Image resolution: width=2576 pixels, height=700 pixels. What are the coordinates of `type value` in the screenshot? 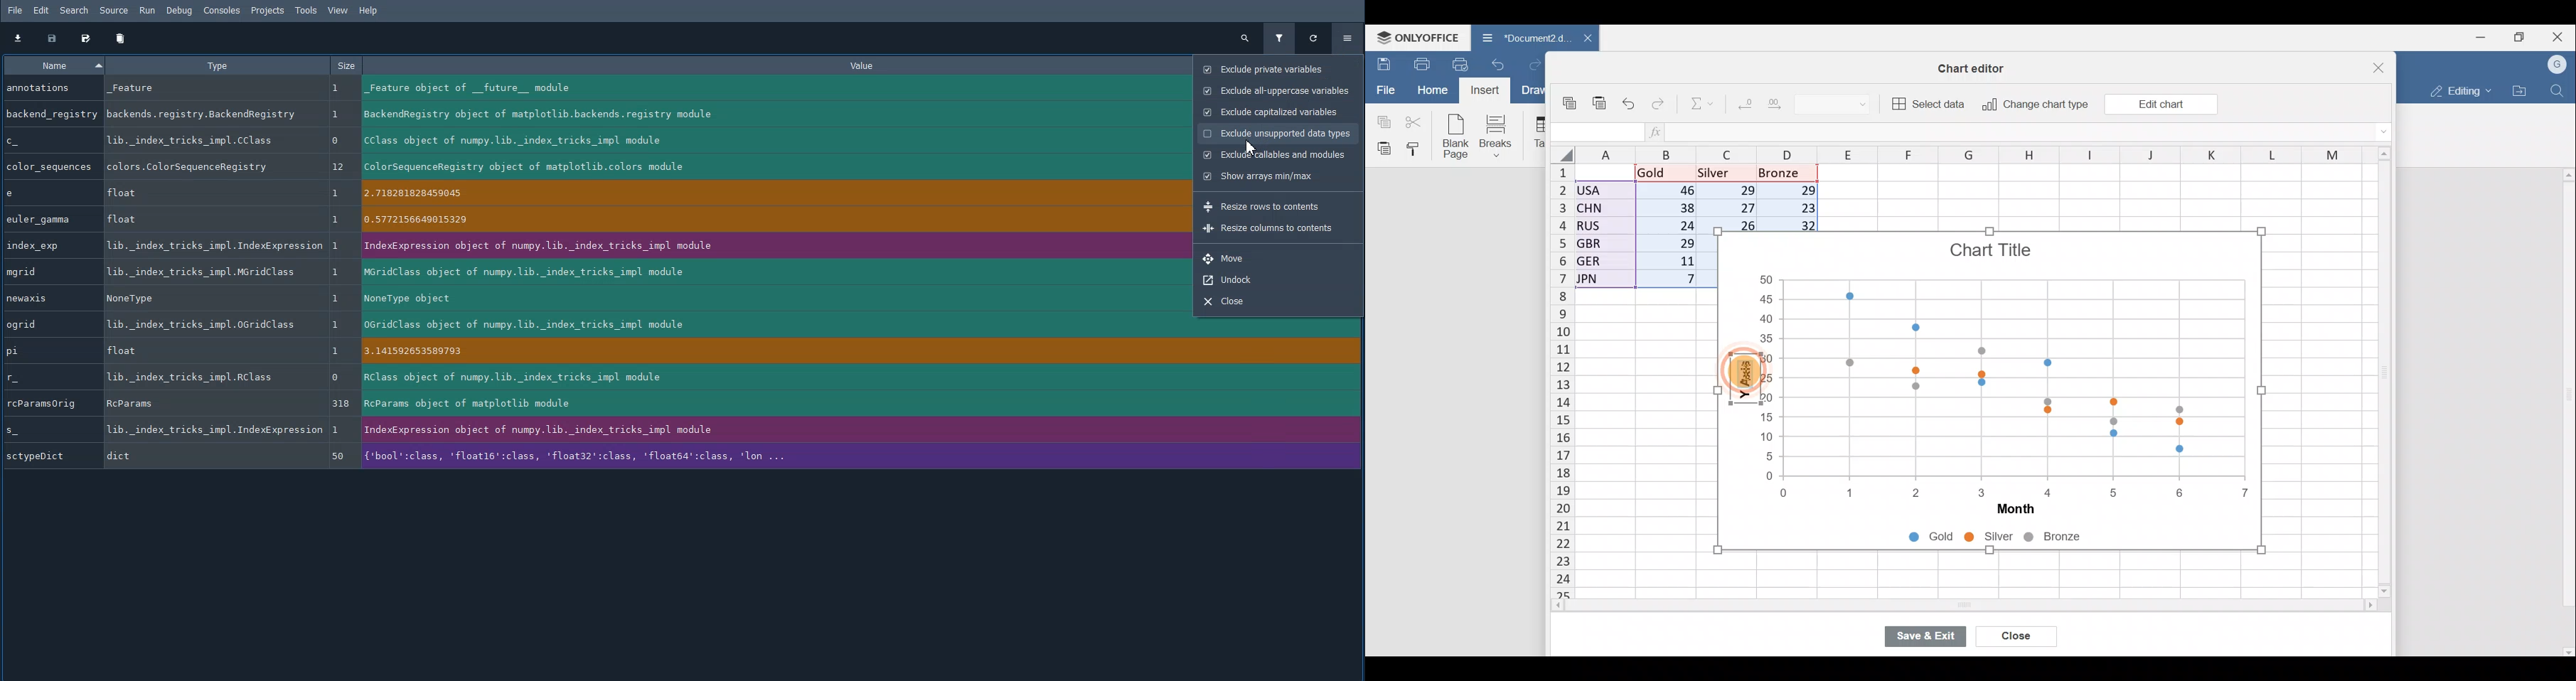 It's located at (203, 298).